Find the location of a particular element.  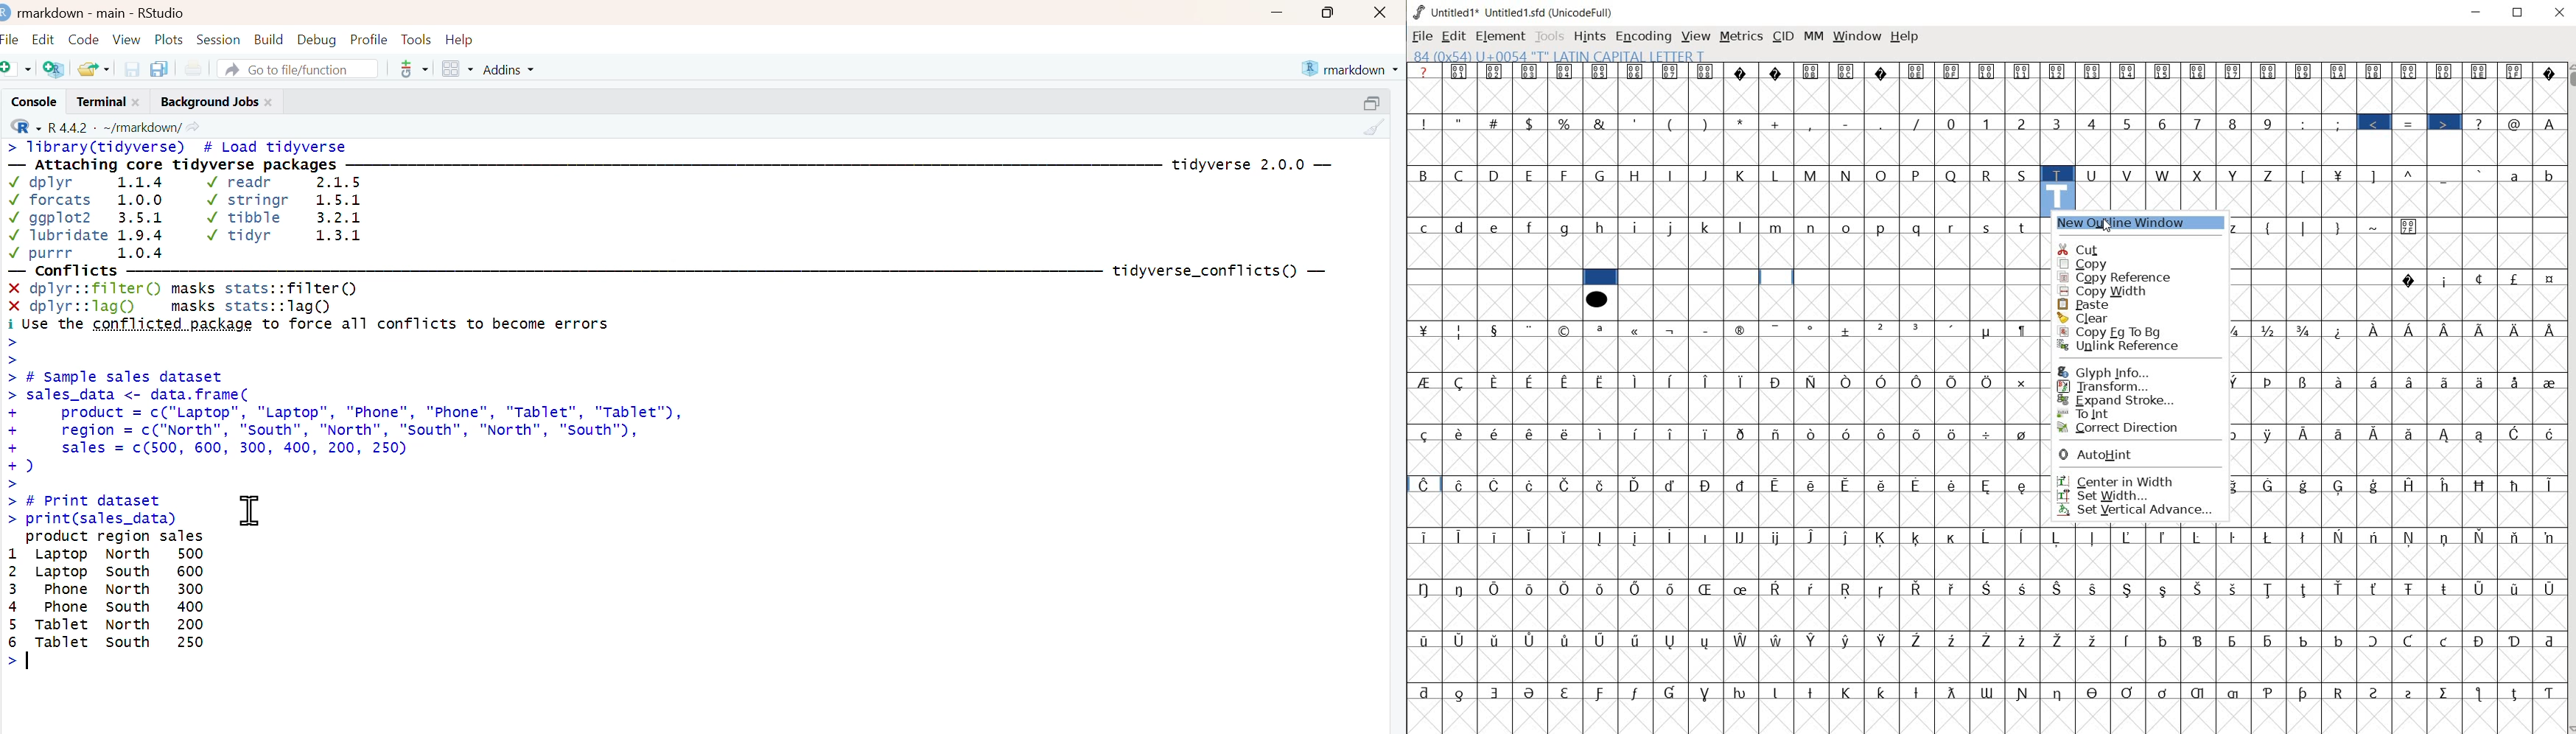

Symbol is located at coordinates (1777, 433).